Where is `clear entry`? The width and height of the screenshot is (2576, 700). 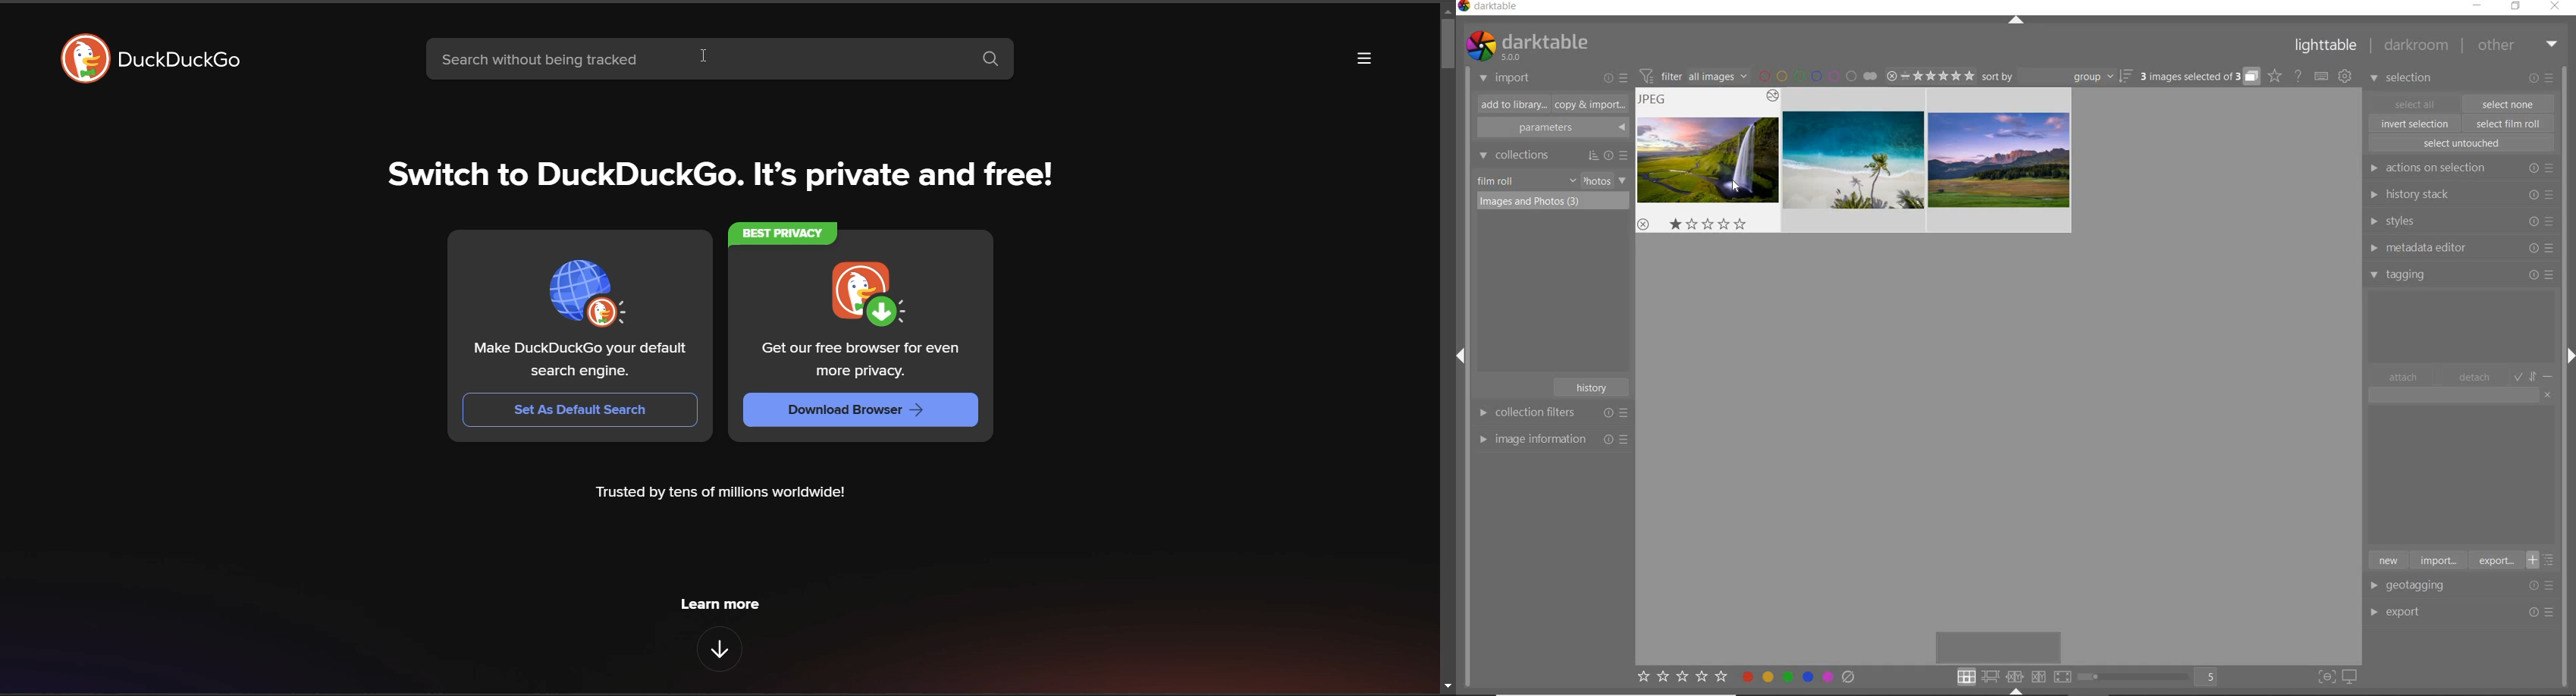
clear entry is located at coordinates (2548, 394).